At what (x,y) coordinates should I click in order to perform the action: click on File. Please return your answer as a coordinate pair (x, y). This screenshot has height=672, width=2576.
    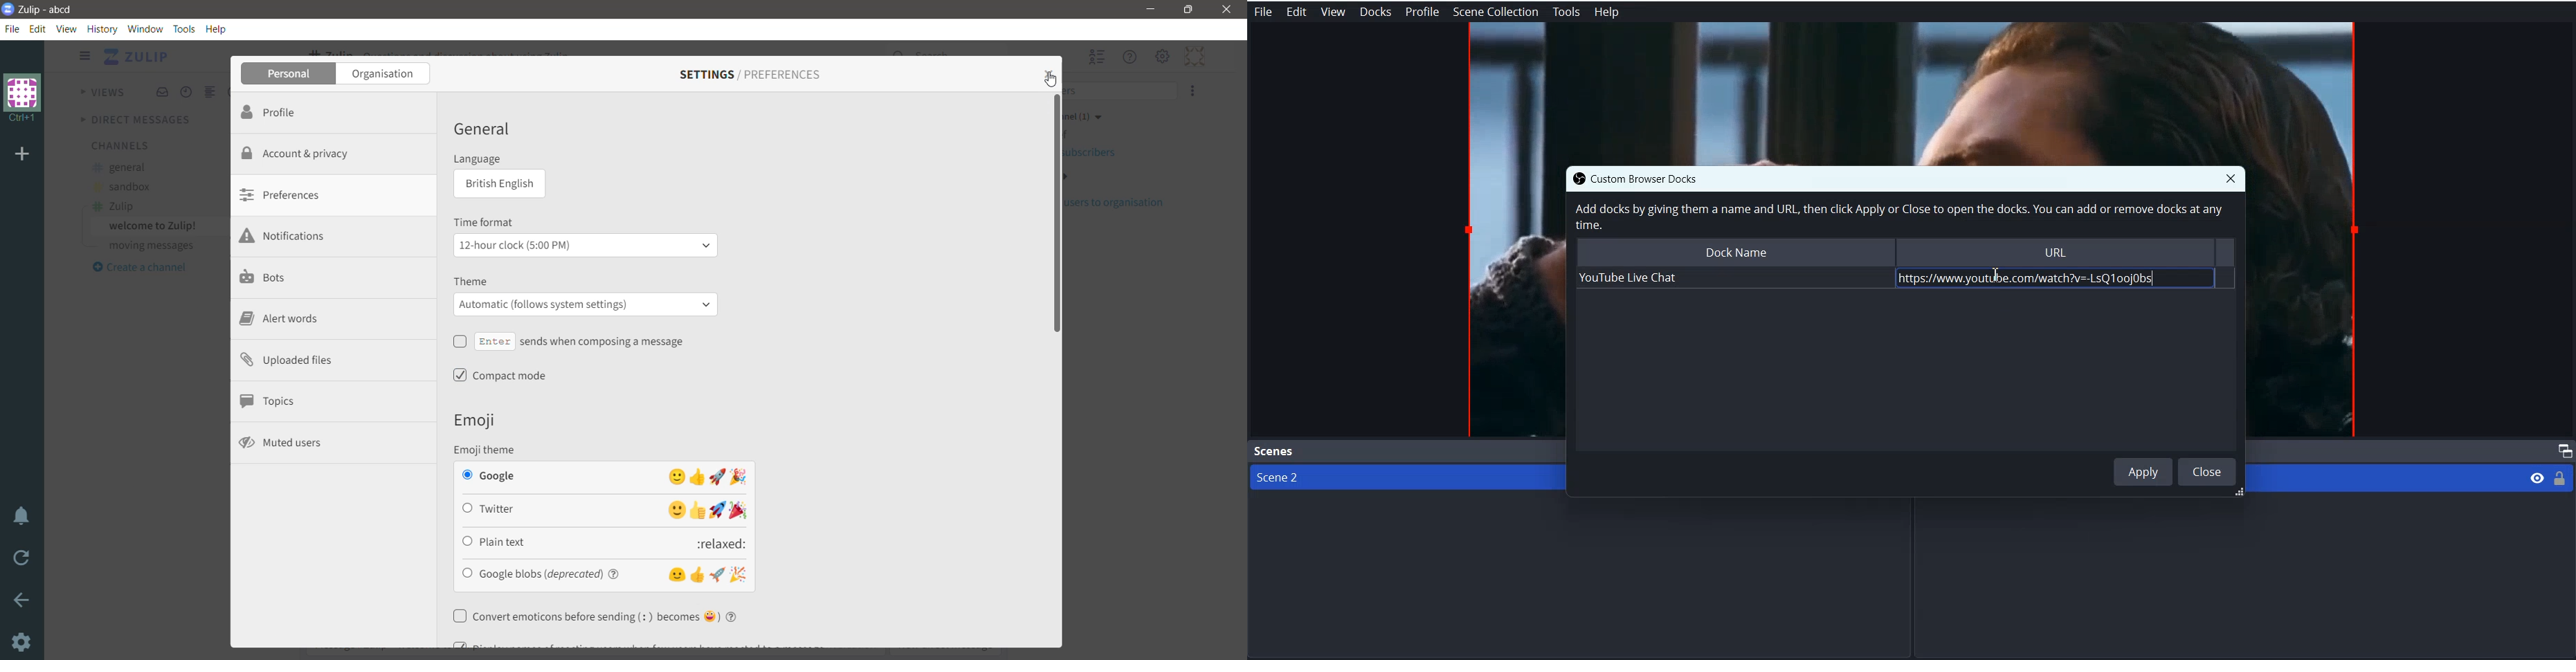
    Looking at the image, I should click on (1262, 12).